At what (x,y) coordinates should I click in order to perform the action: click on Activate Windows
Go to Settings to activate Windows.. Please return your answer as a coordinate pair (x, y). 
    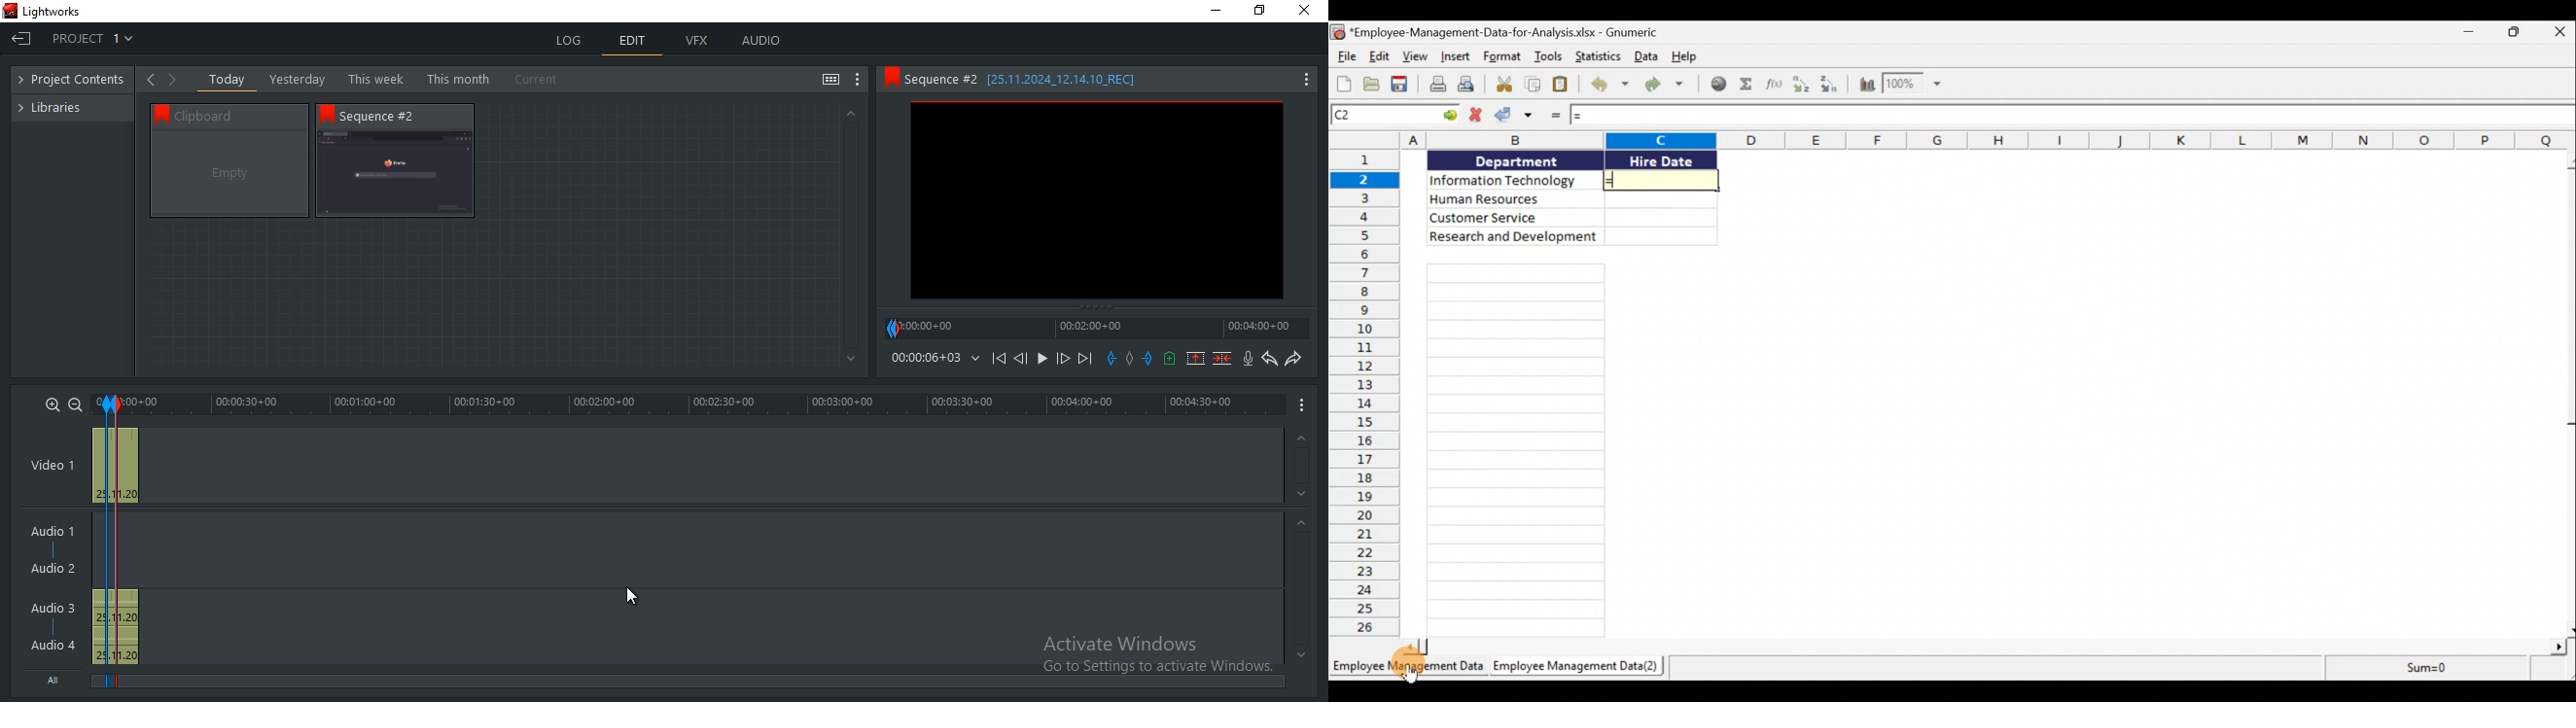
    Looking at the image, I should click on (1157, 656).